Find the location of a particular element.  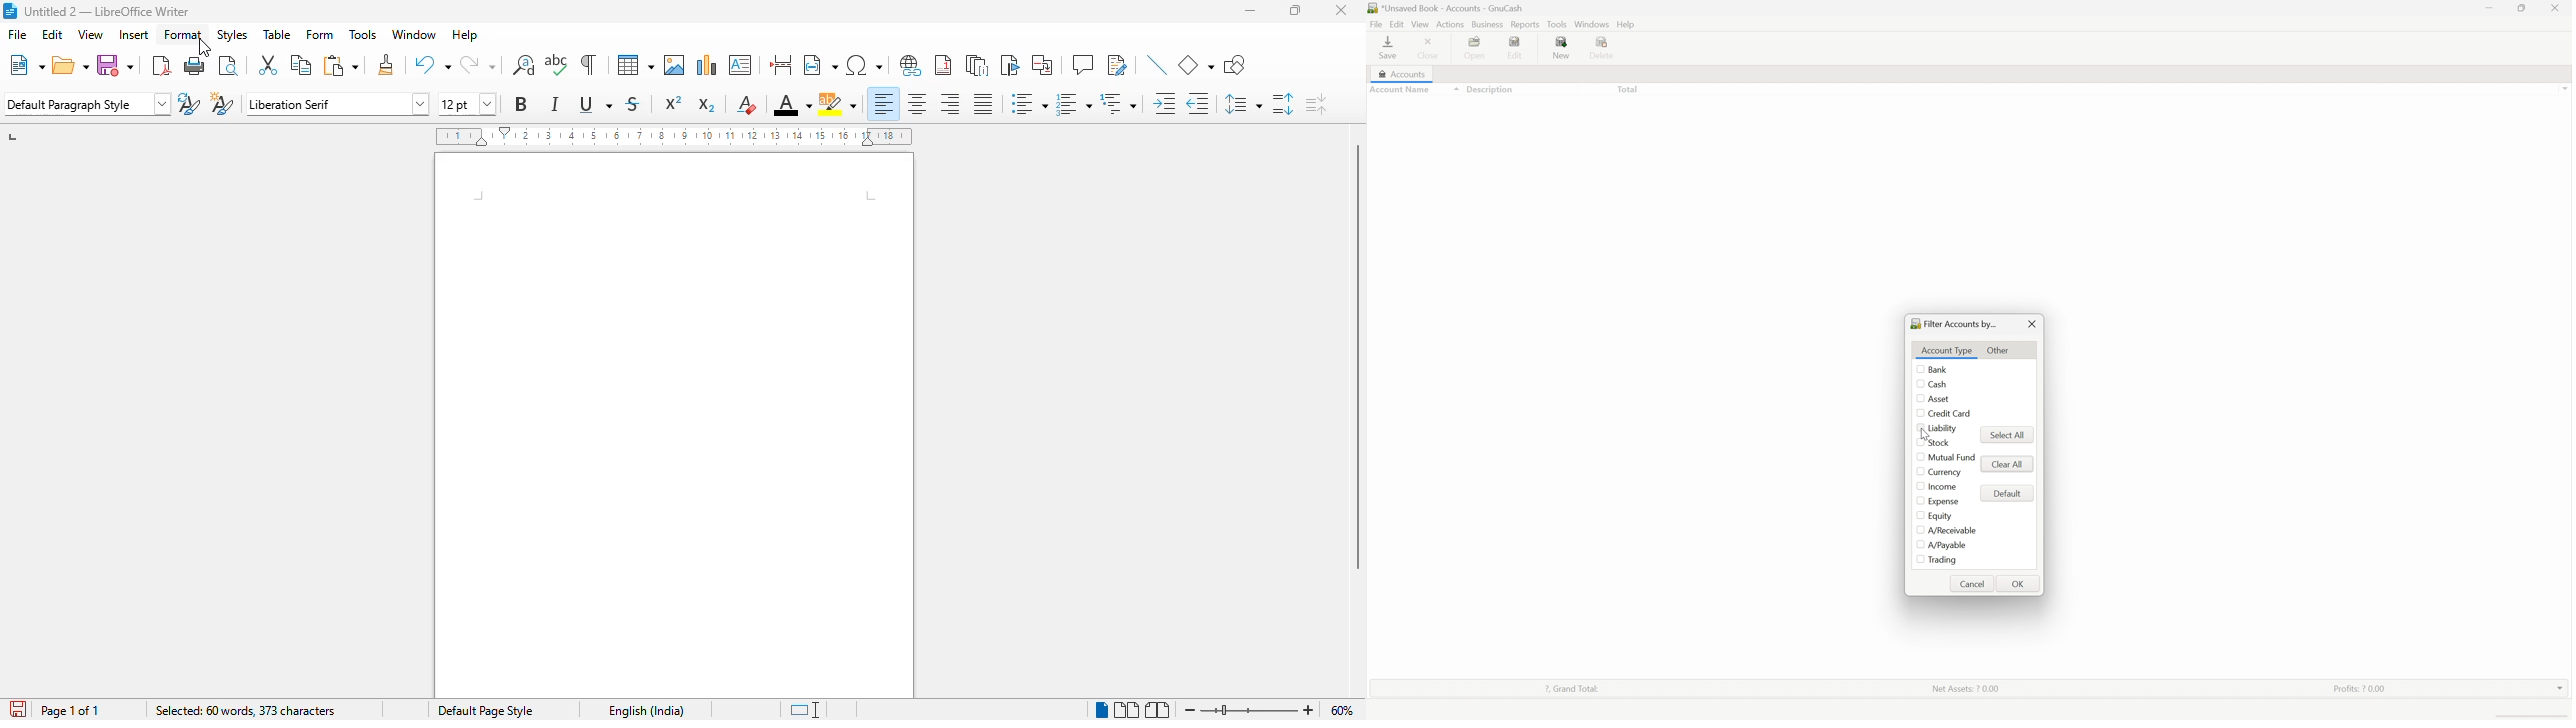

Filter accounts by... is located at coordinates (1954, 324).